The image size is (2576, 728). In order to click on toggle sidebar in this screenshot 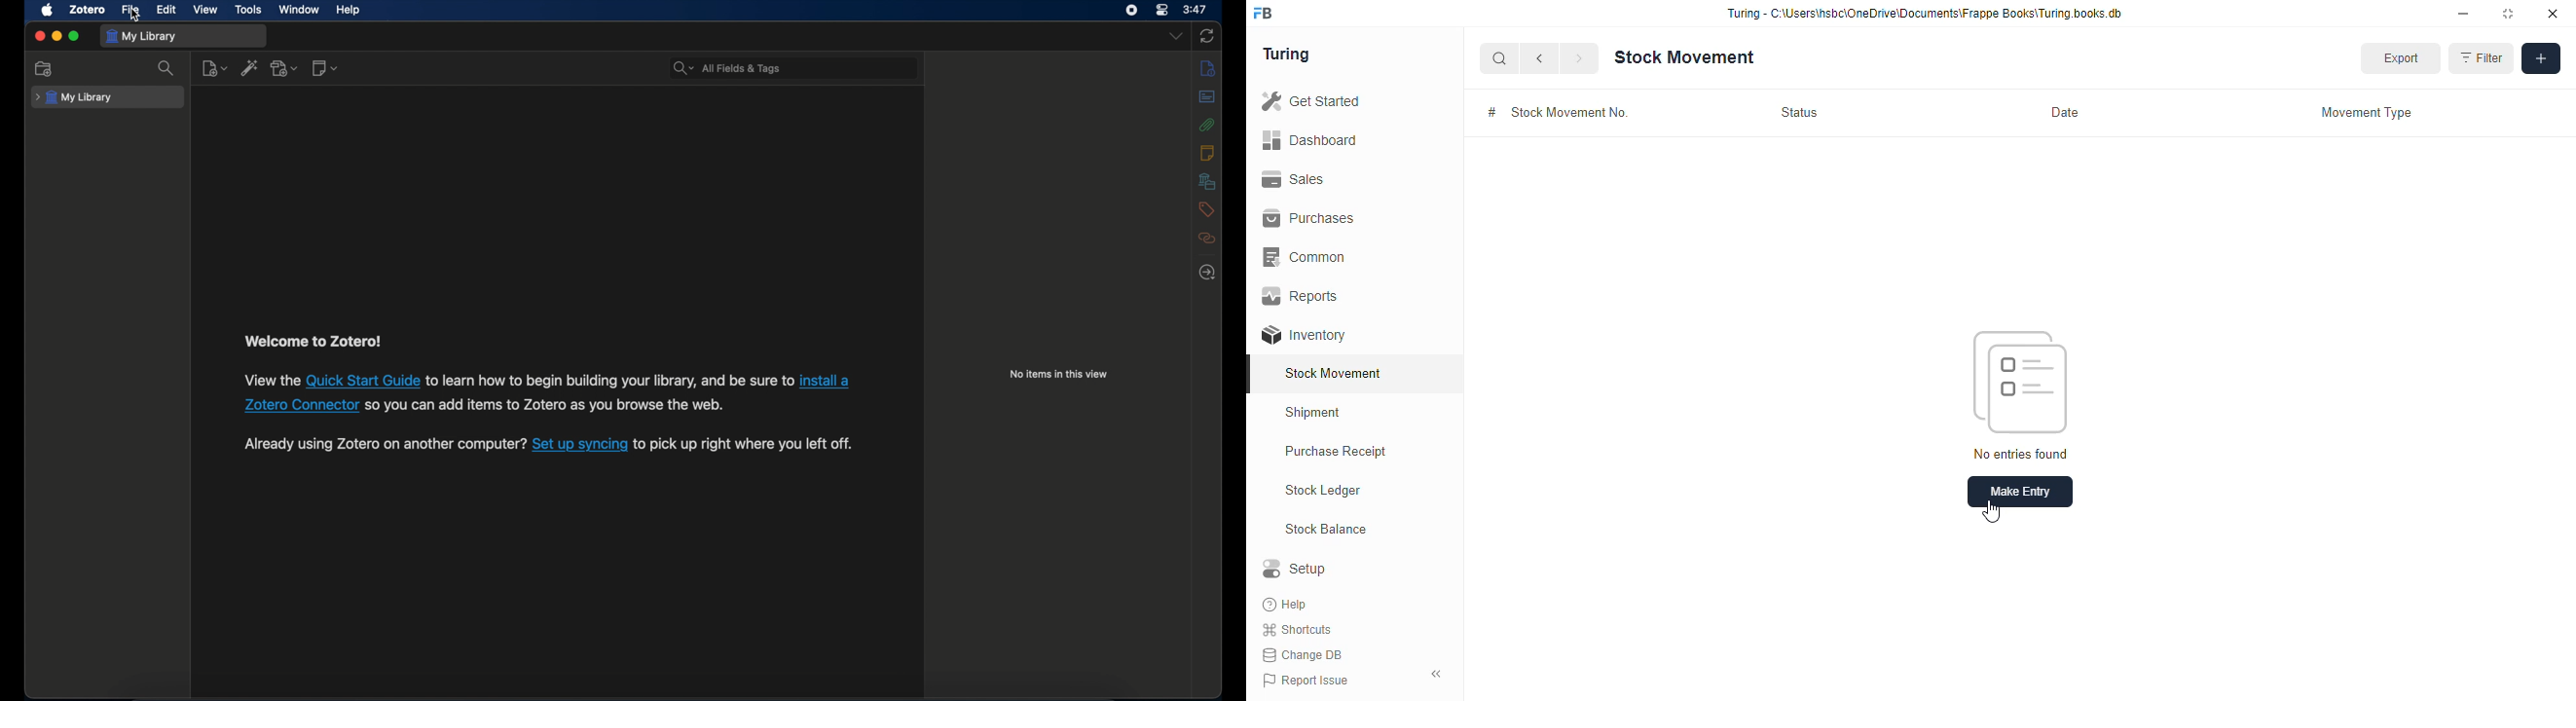, I will do `click(1437, 674)`.